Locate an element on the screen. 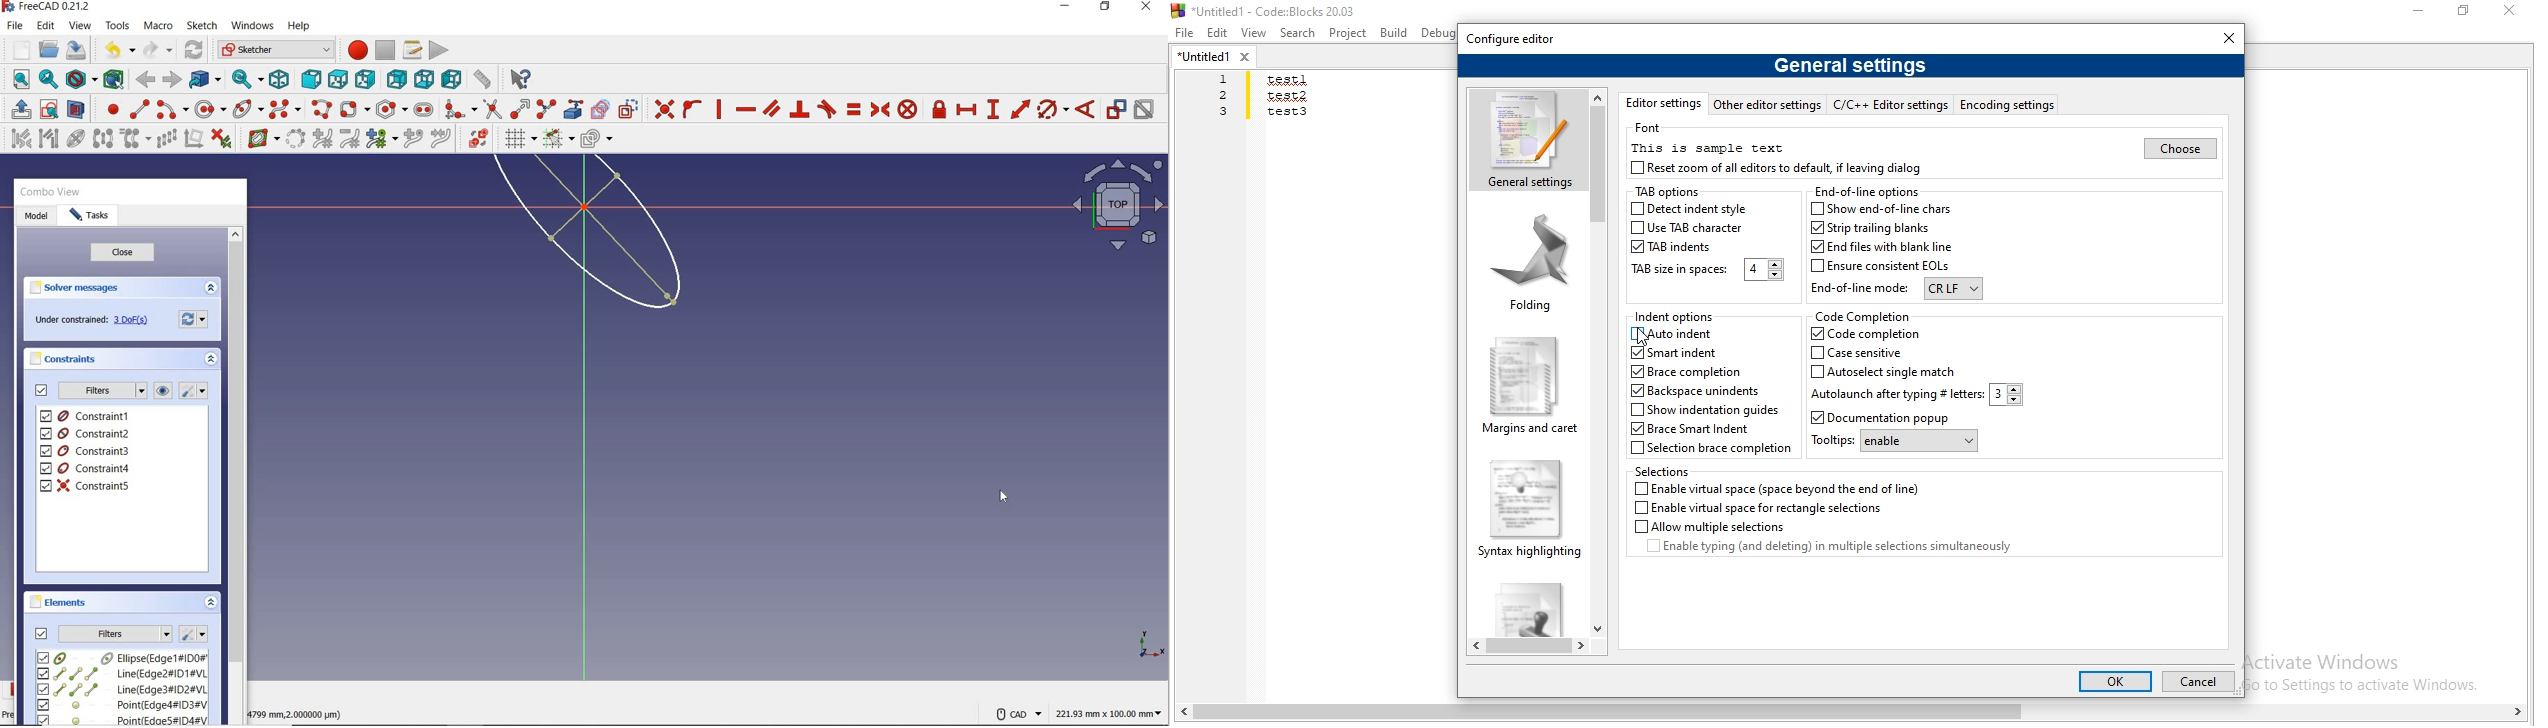  constrain vertical distance is located at coordinates (992, 109).